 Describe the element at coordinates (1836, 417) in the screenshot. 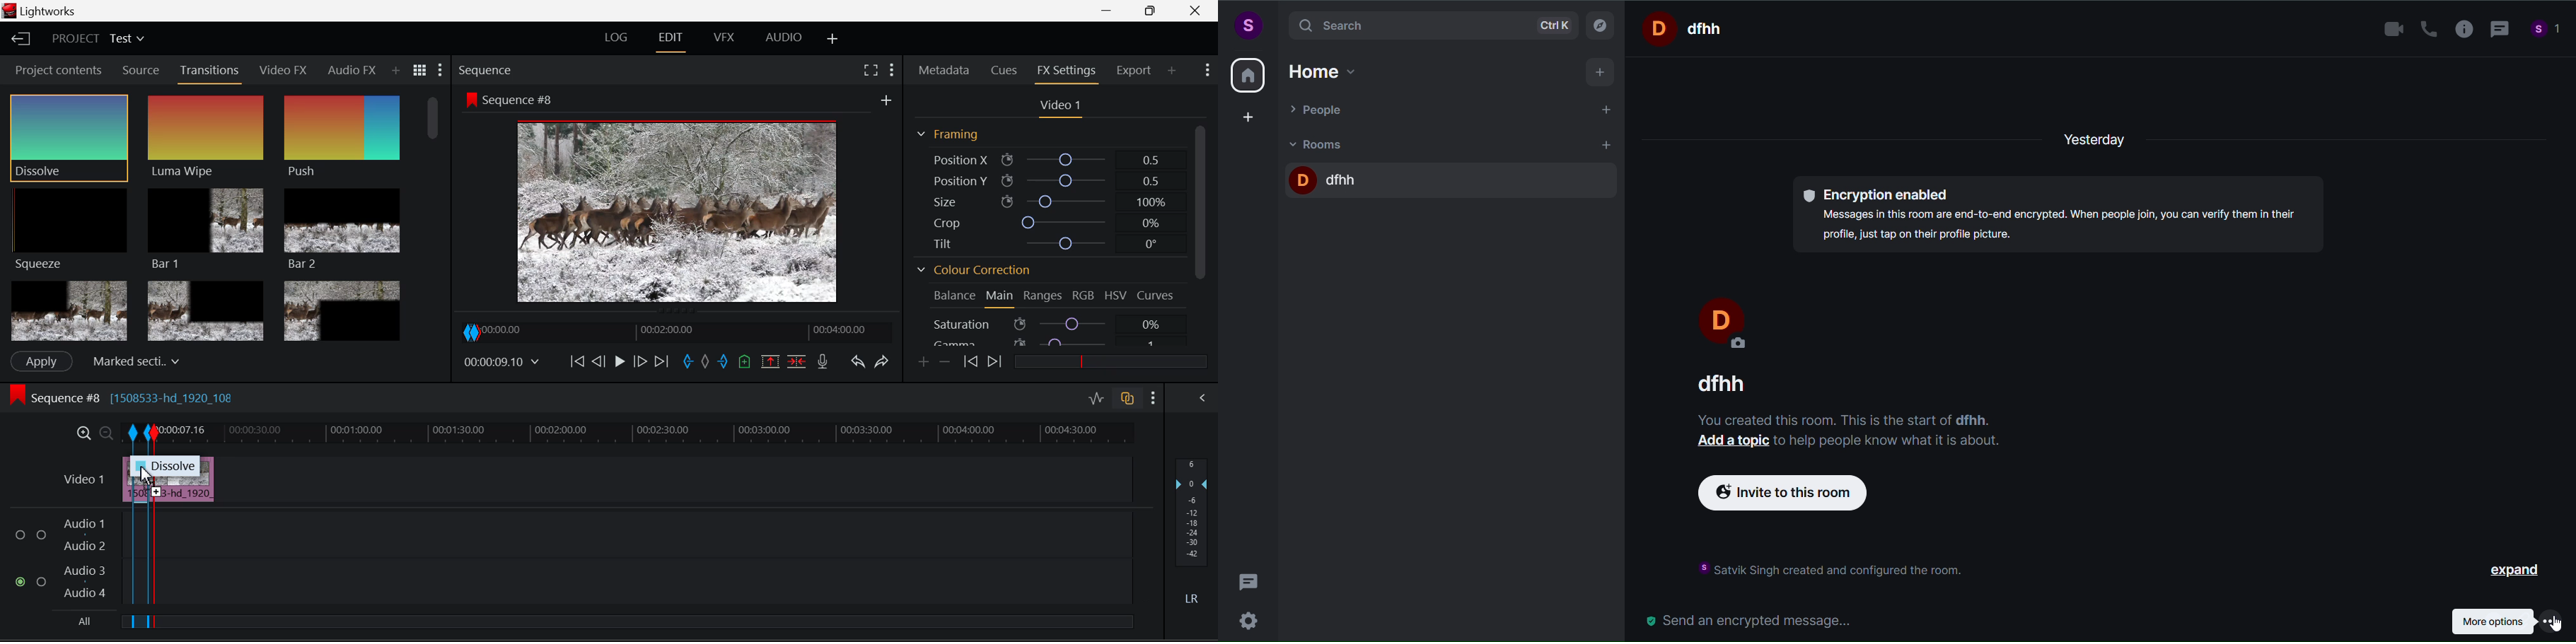

I see `text` at that location.